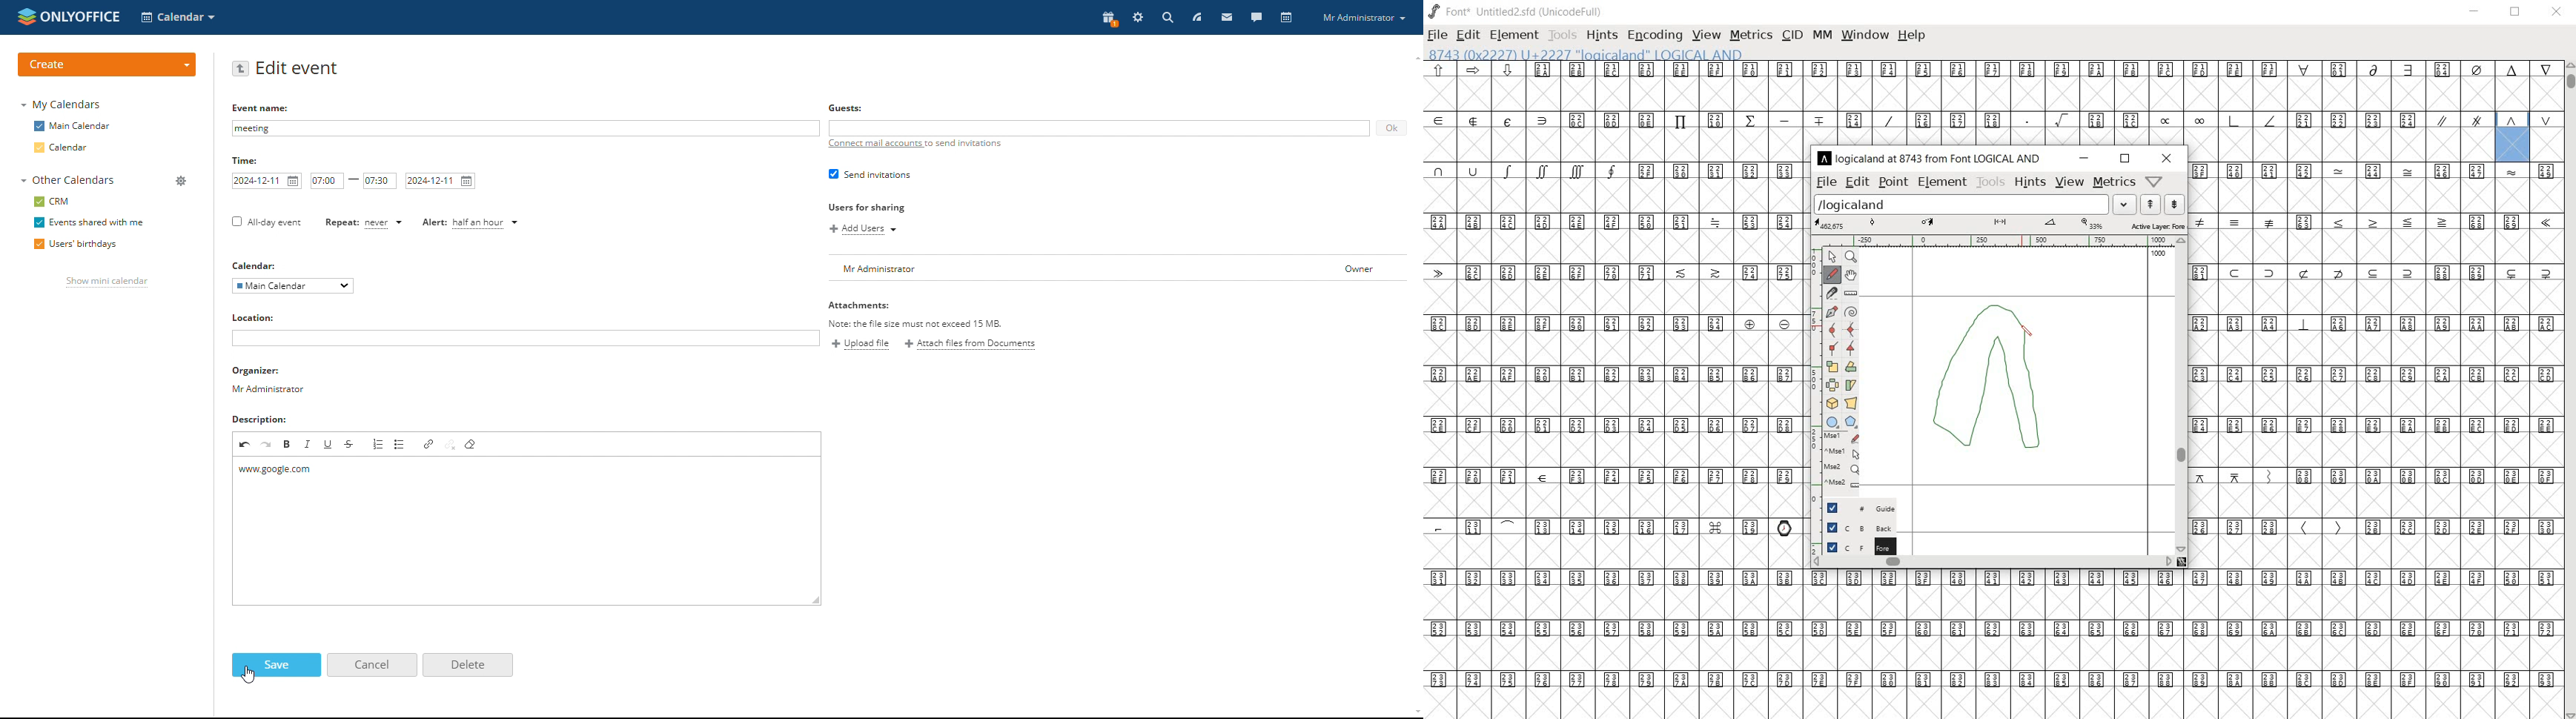 The width and height of the screenshot is (2576, 728). I want to click on 8743 (0x22227) U+2227 "logicaland" LOGICAL AND, so click(1587, 55).